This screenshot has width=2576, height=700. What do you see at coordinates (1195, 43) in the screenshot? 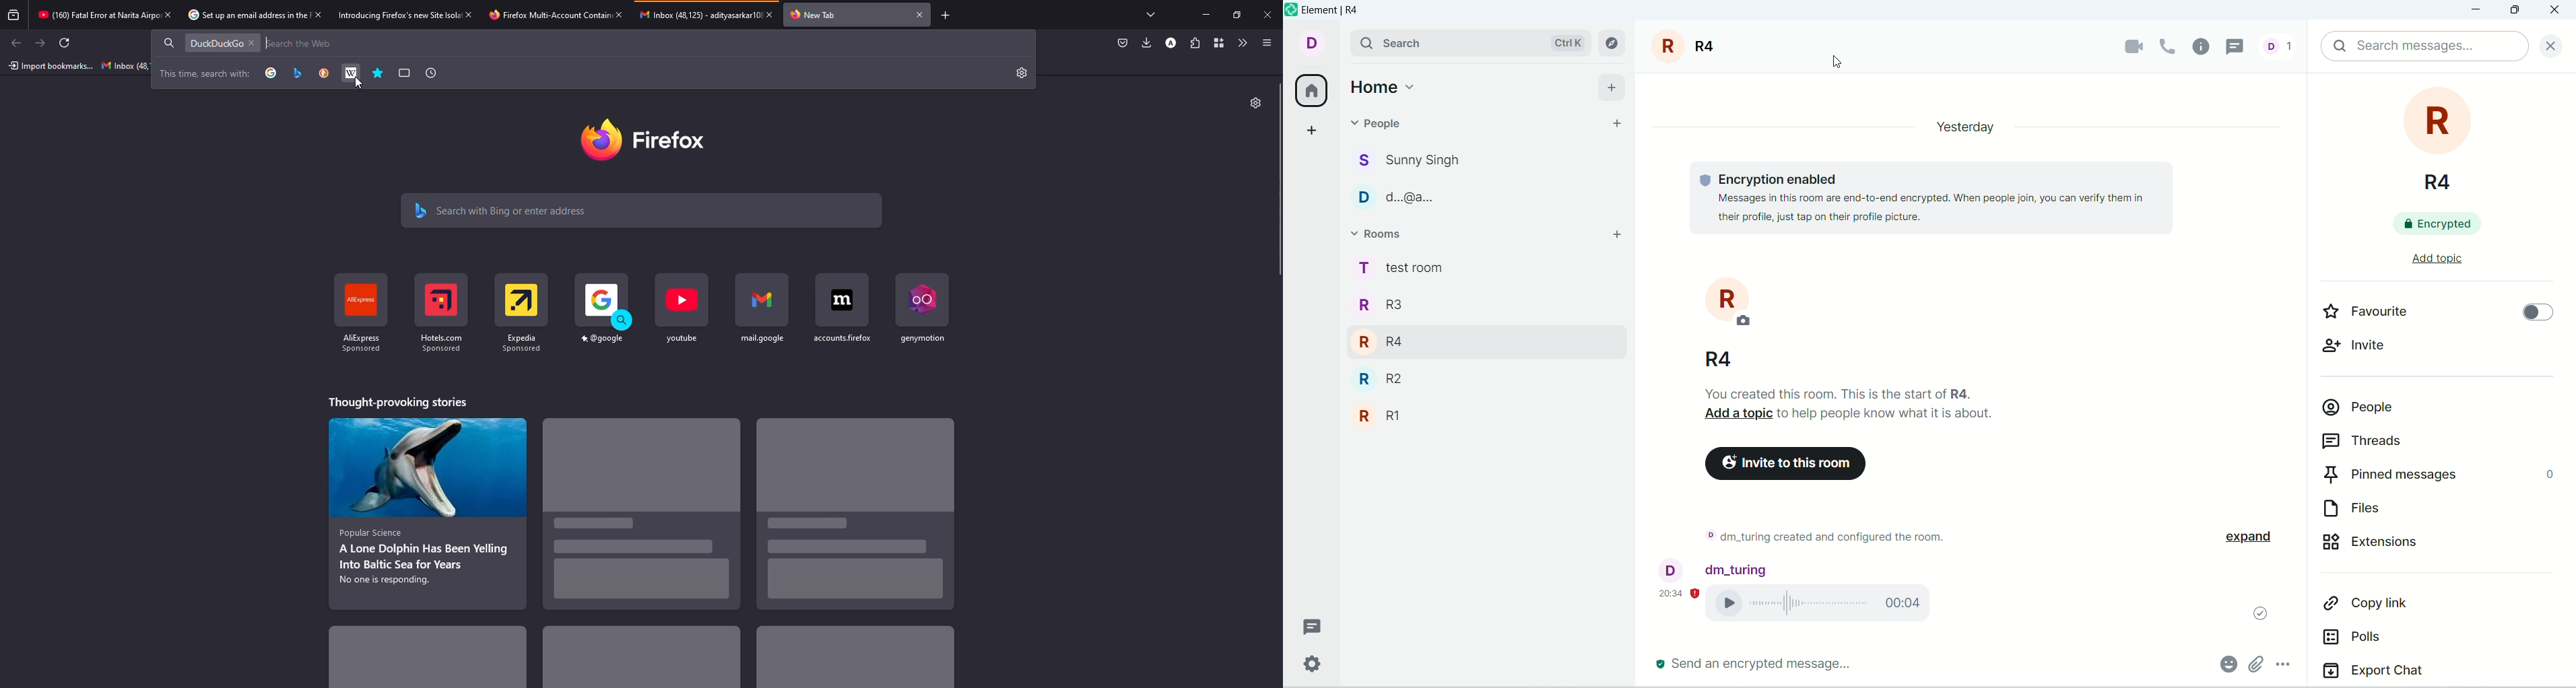
I see `extensions` at bounding box center [1195, 43].